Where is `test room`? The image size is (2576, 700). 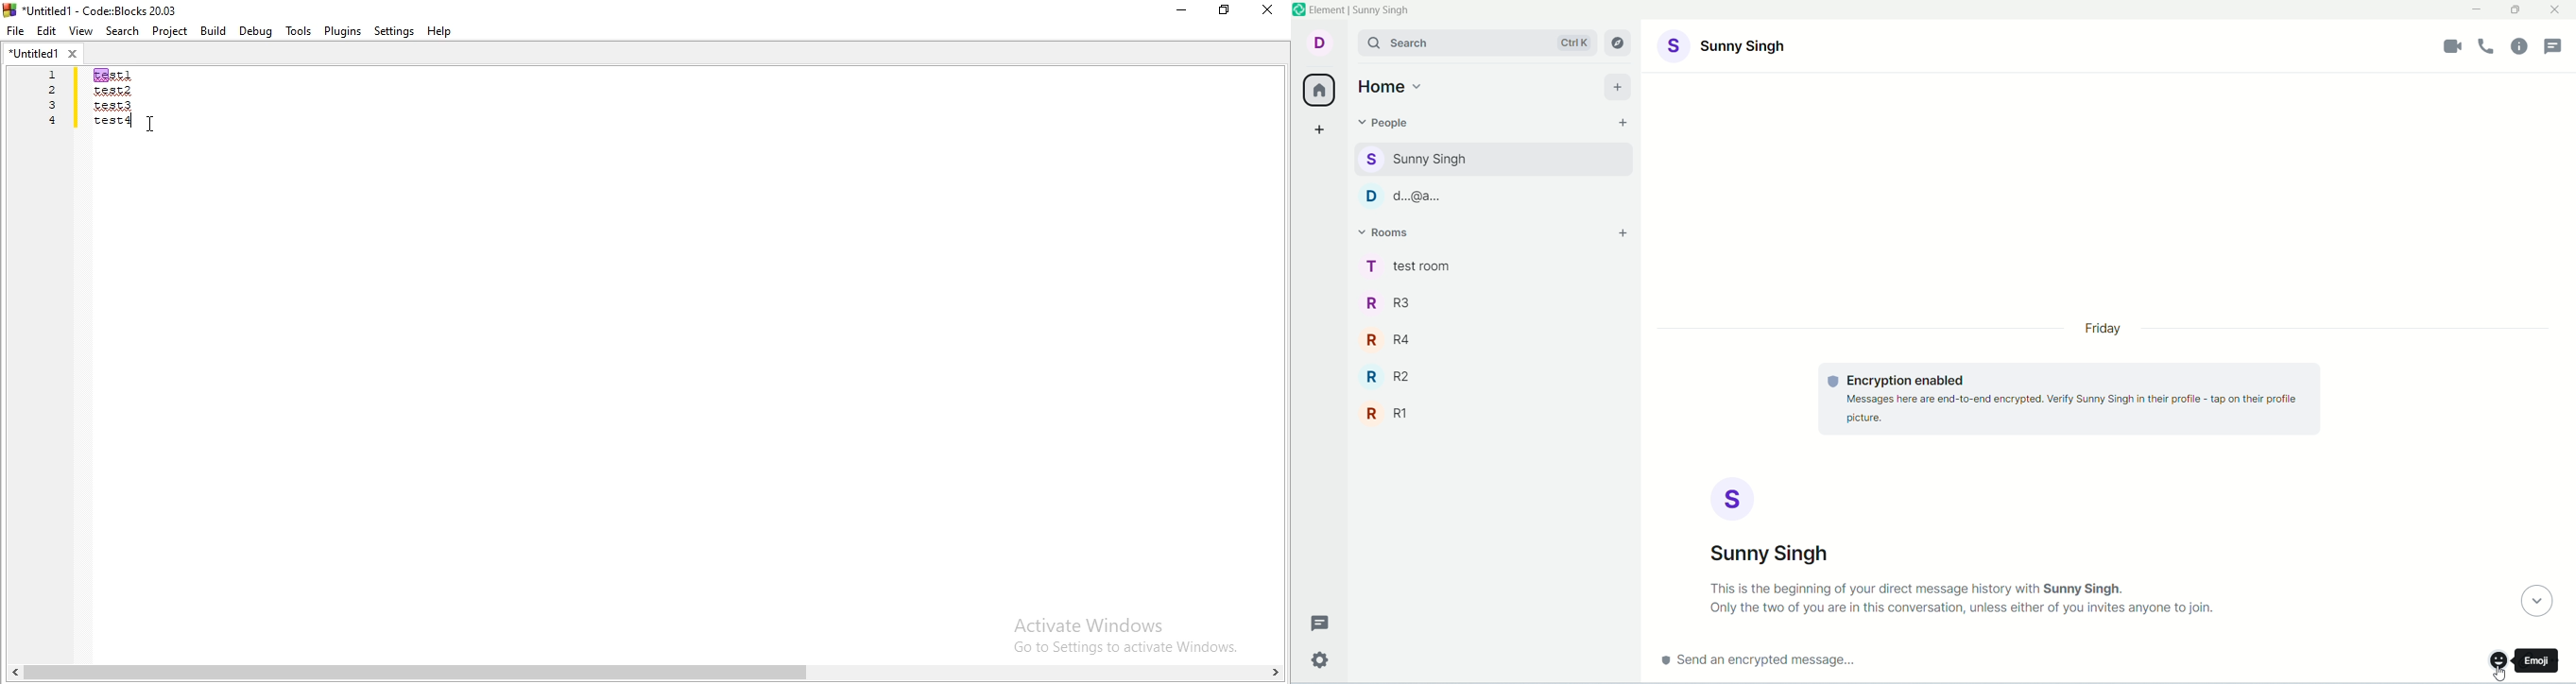
test room is located at coordinates (1492, 265).